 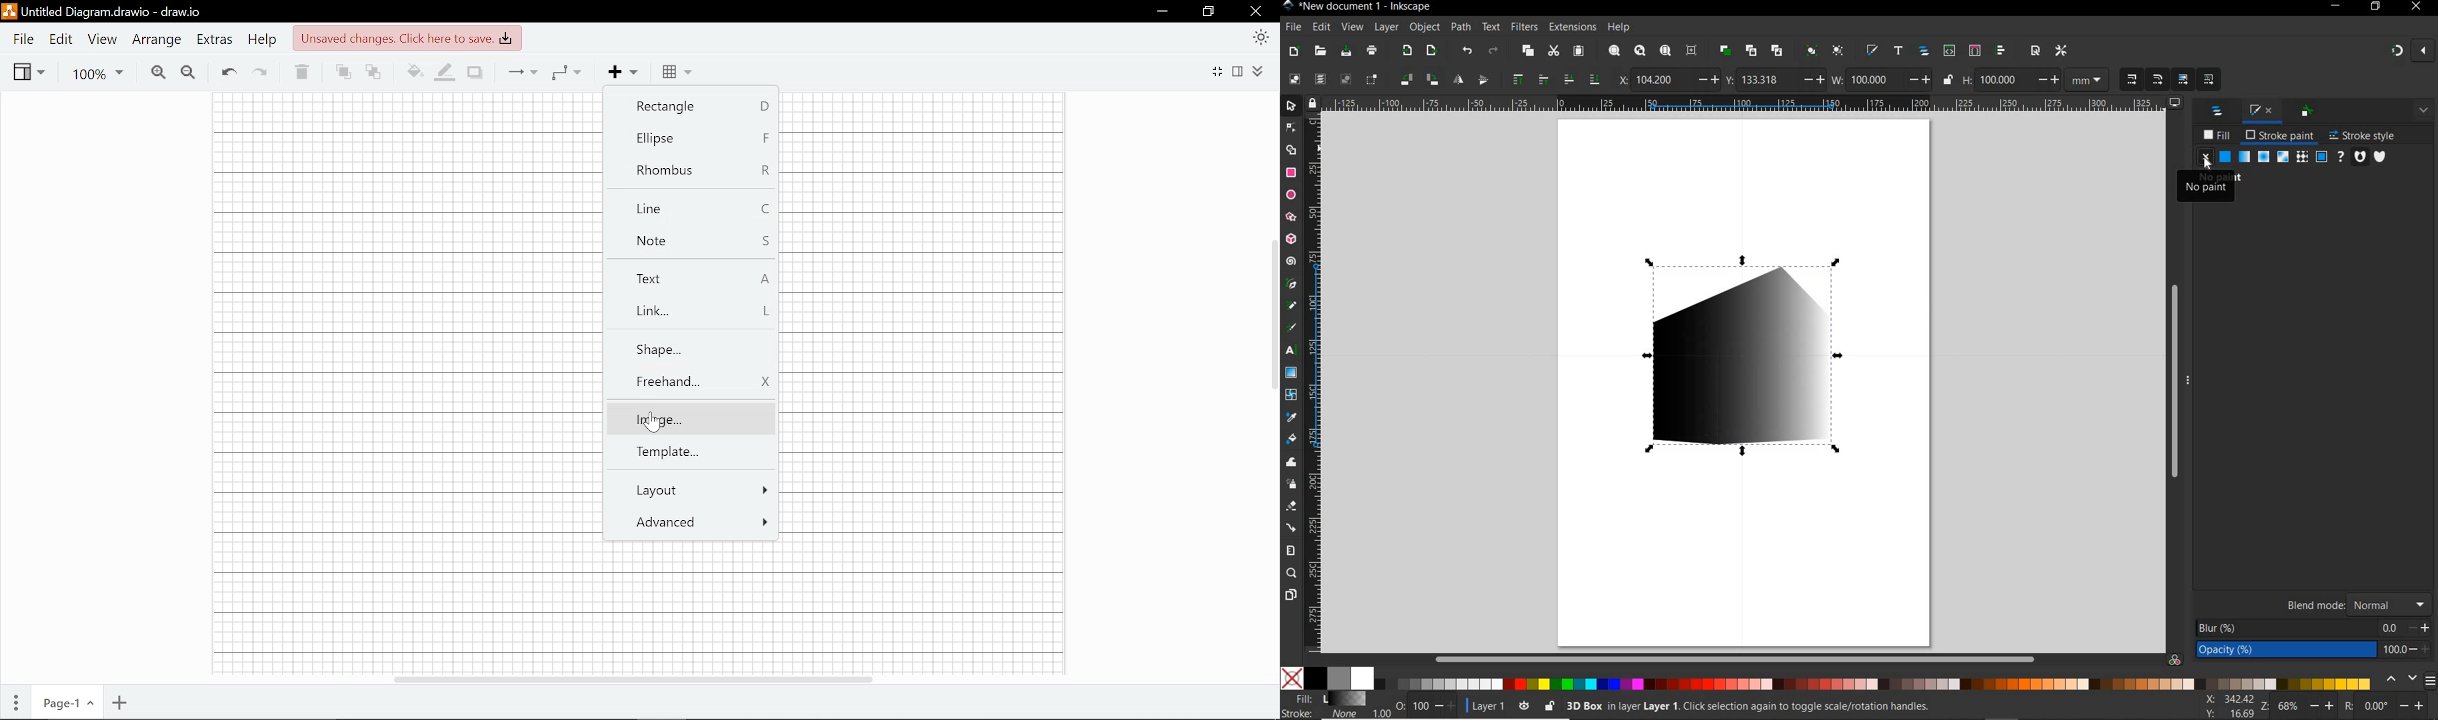 I want to click on VERTICAL COORDINATE OF SELECTION, so click(x=1730, y=79).